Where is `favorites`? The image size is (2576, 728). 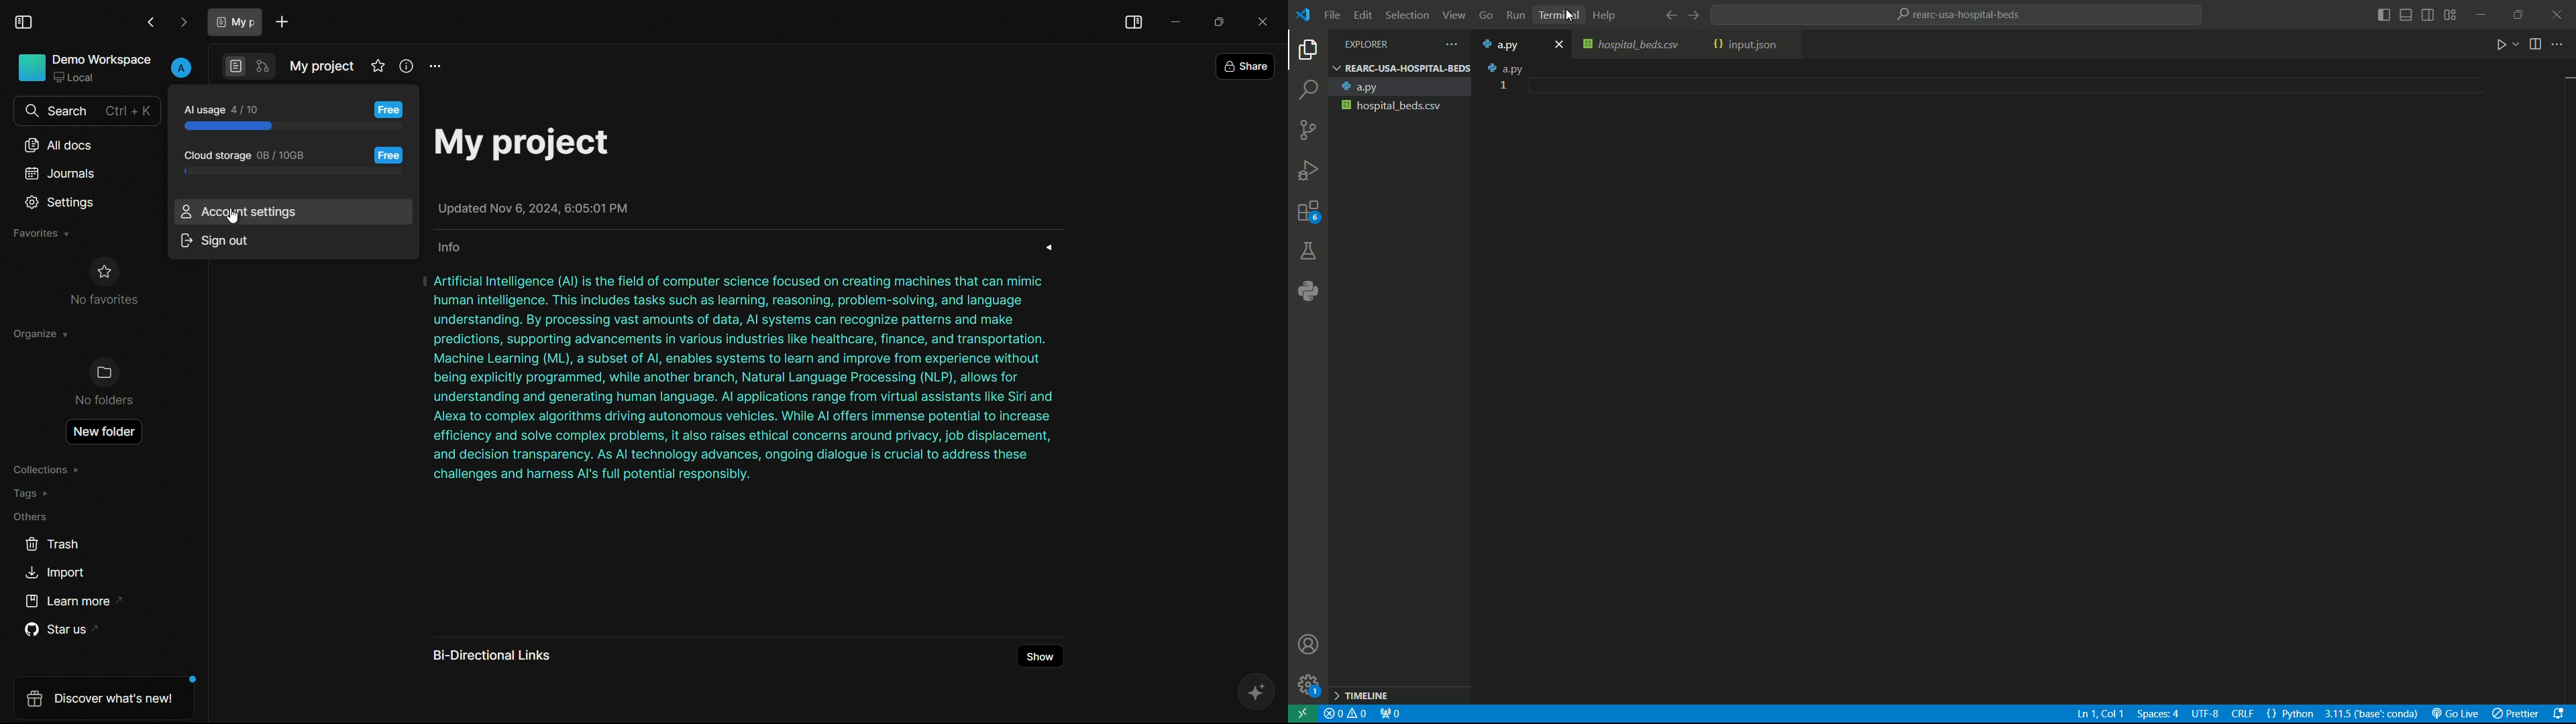 favorites is located at coordinates (38, 234).